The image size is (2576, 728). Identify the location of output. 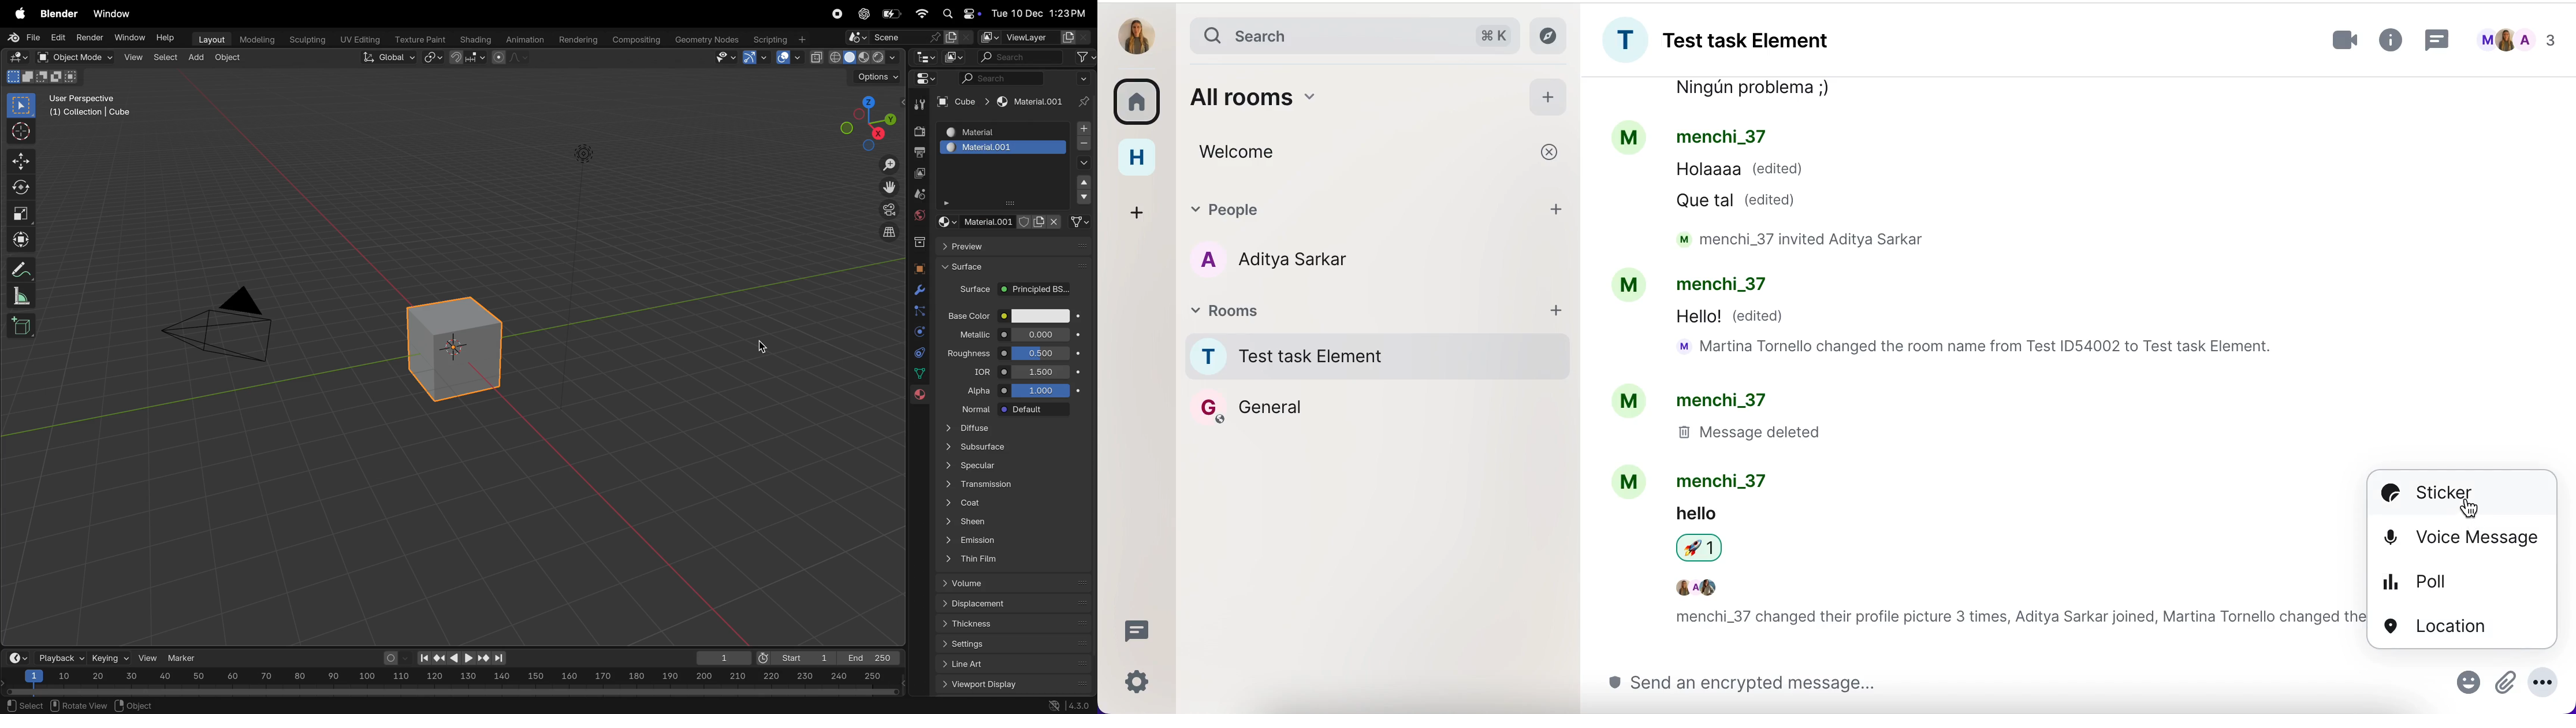
(920, 152).